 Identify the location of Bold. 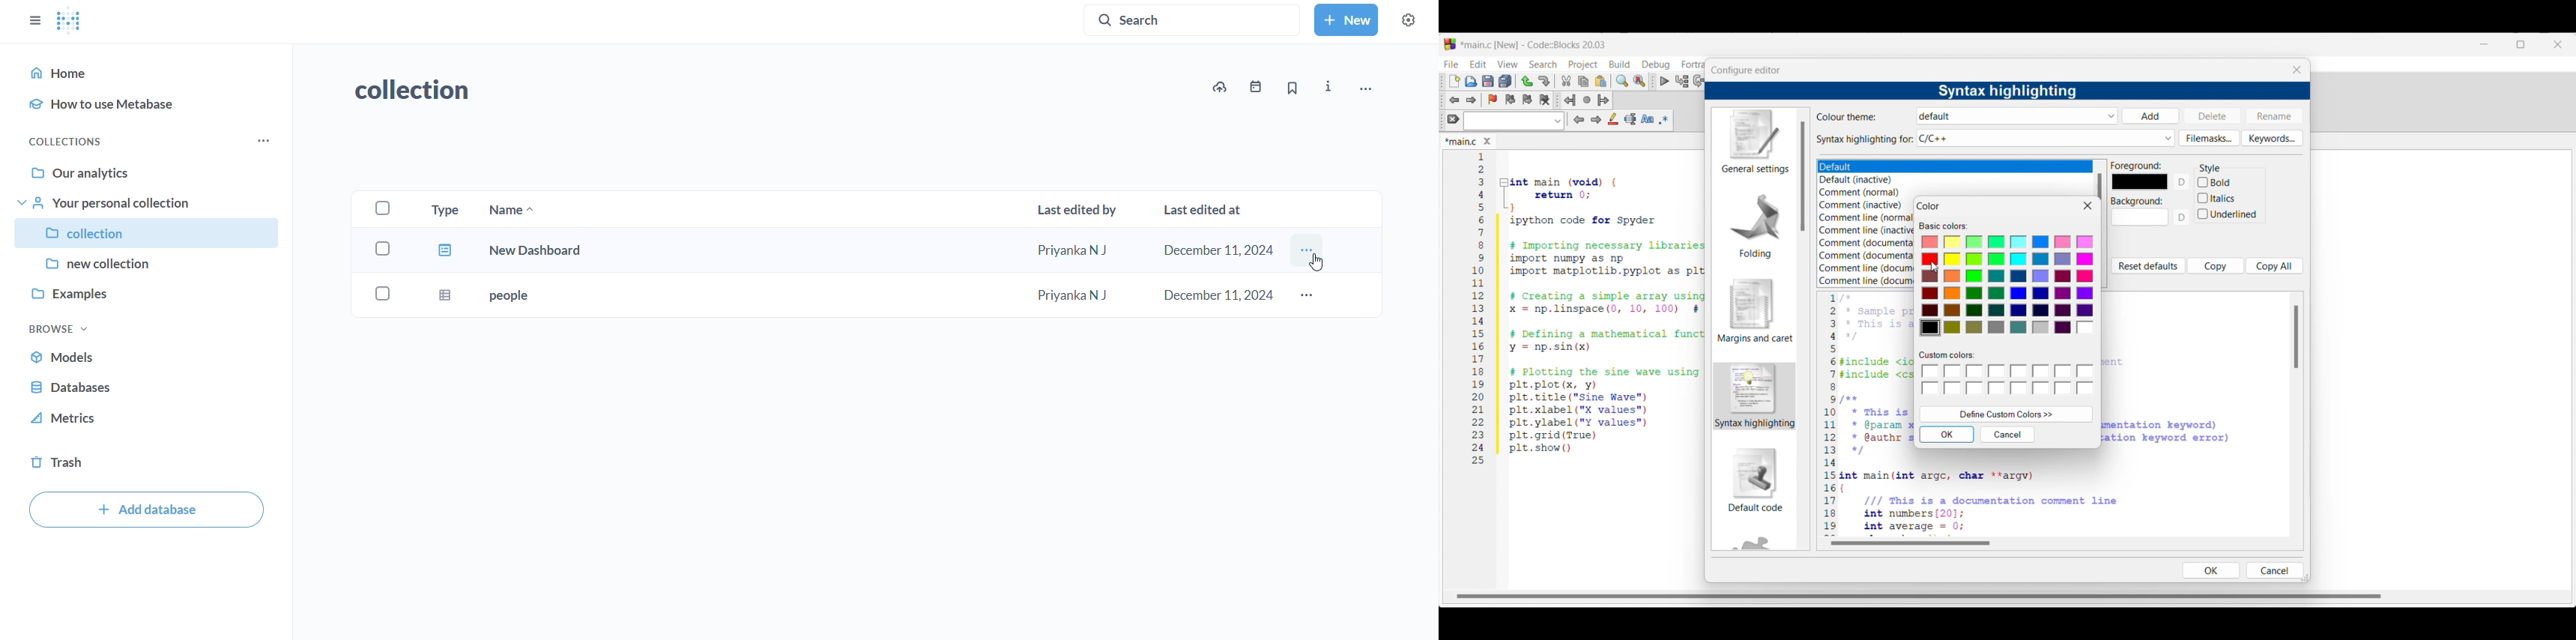
(2228, 181).